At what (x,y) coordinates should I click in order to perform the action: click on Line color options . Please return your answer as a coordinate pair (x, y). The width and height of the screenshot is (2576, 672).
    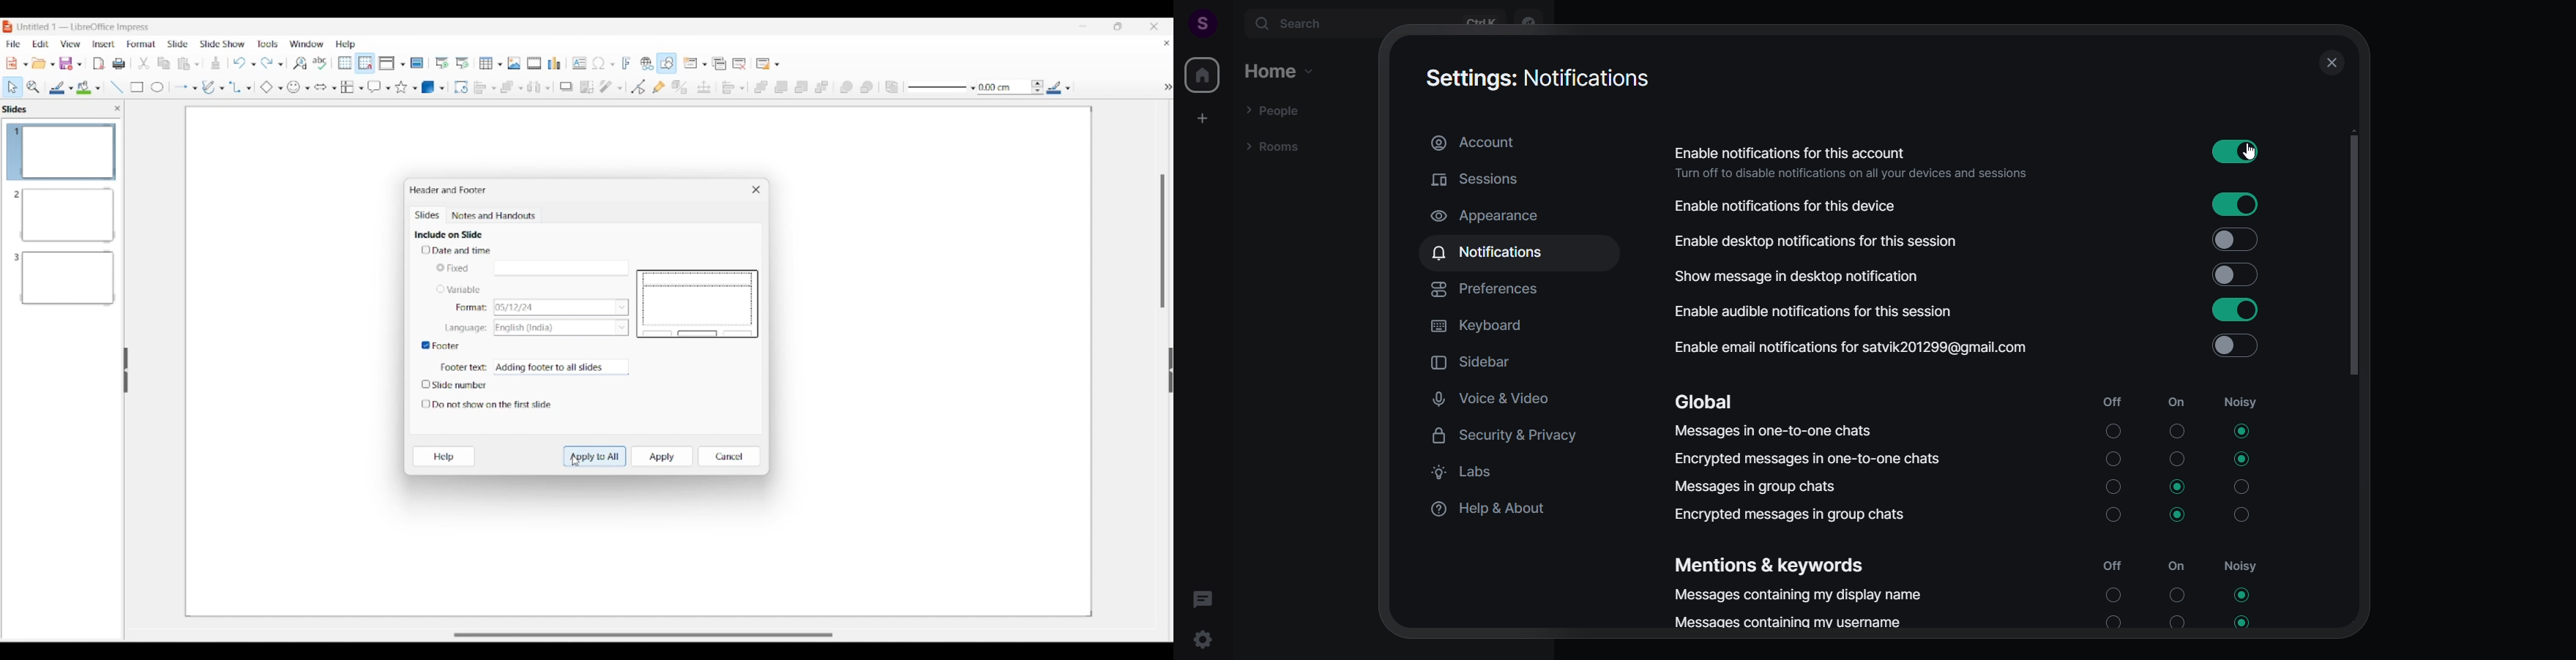
    Looking at the image, I should click on (61, 88).